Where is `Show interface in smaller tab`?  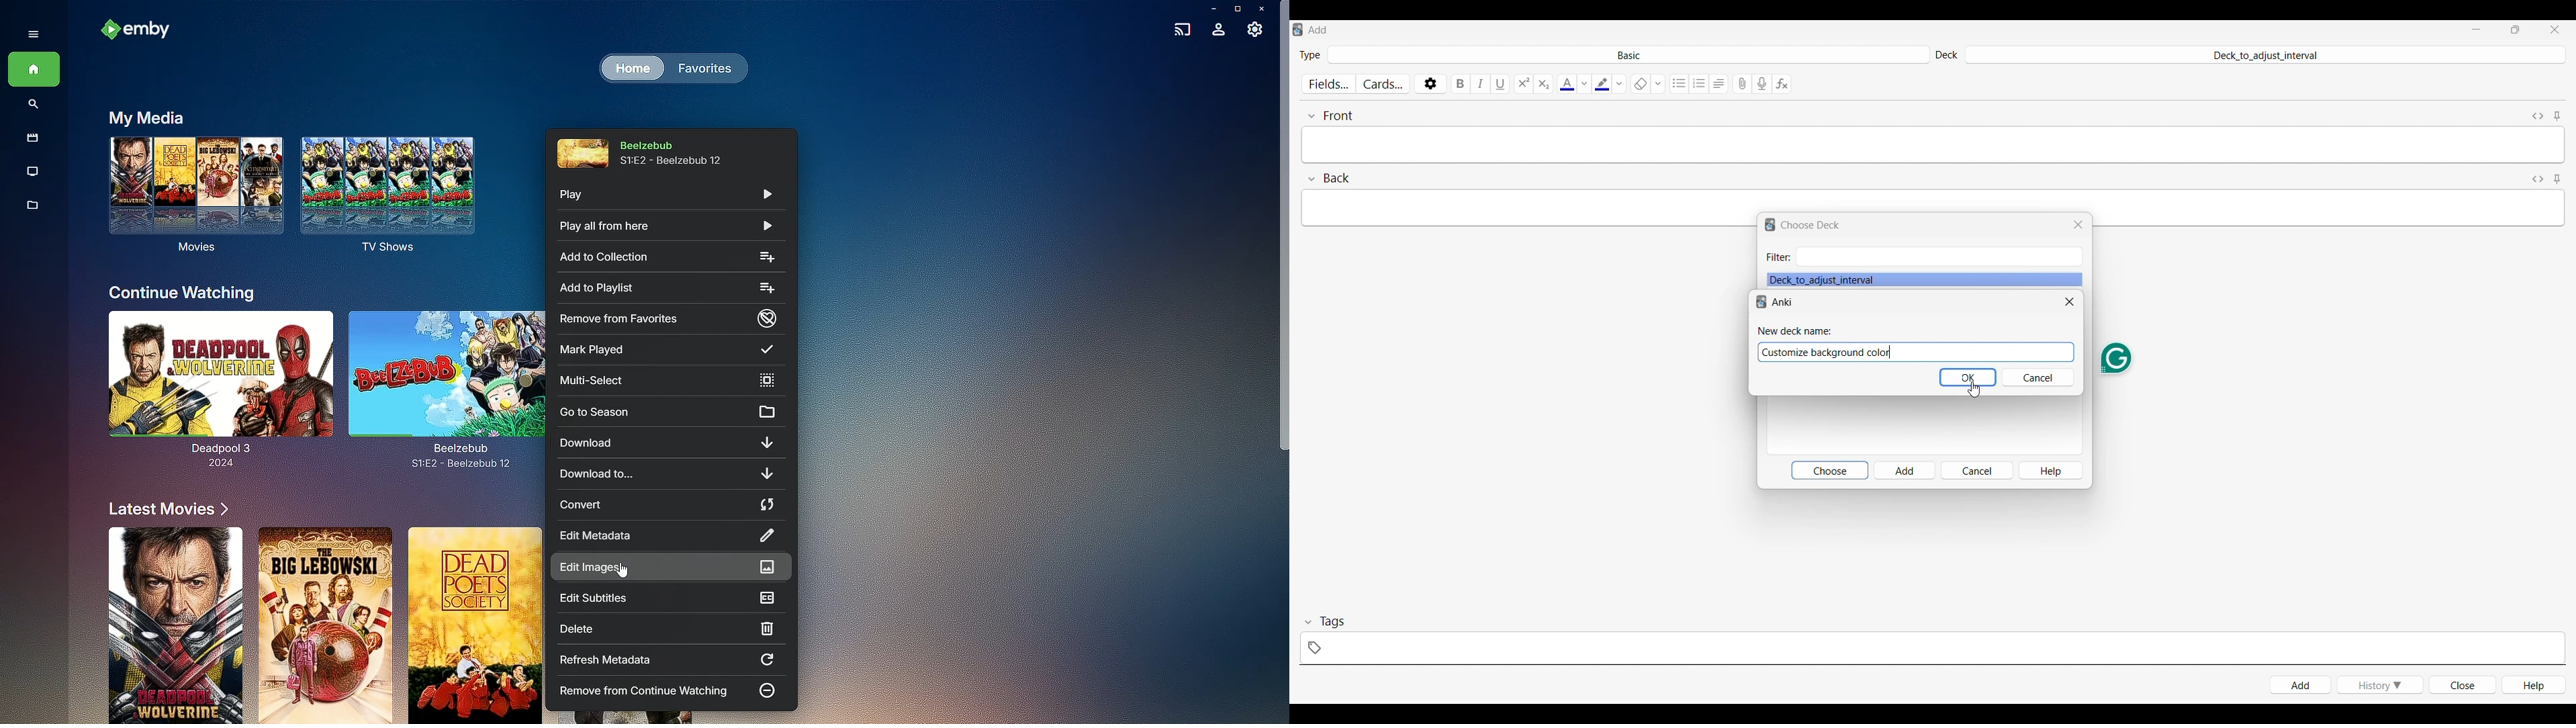
Show interface in smaller tab is located at coordinates (2516, 29).